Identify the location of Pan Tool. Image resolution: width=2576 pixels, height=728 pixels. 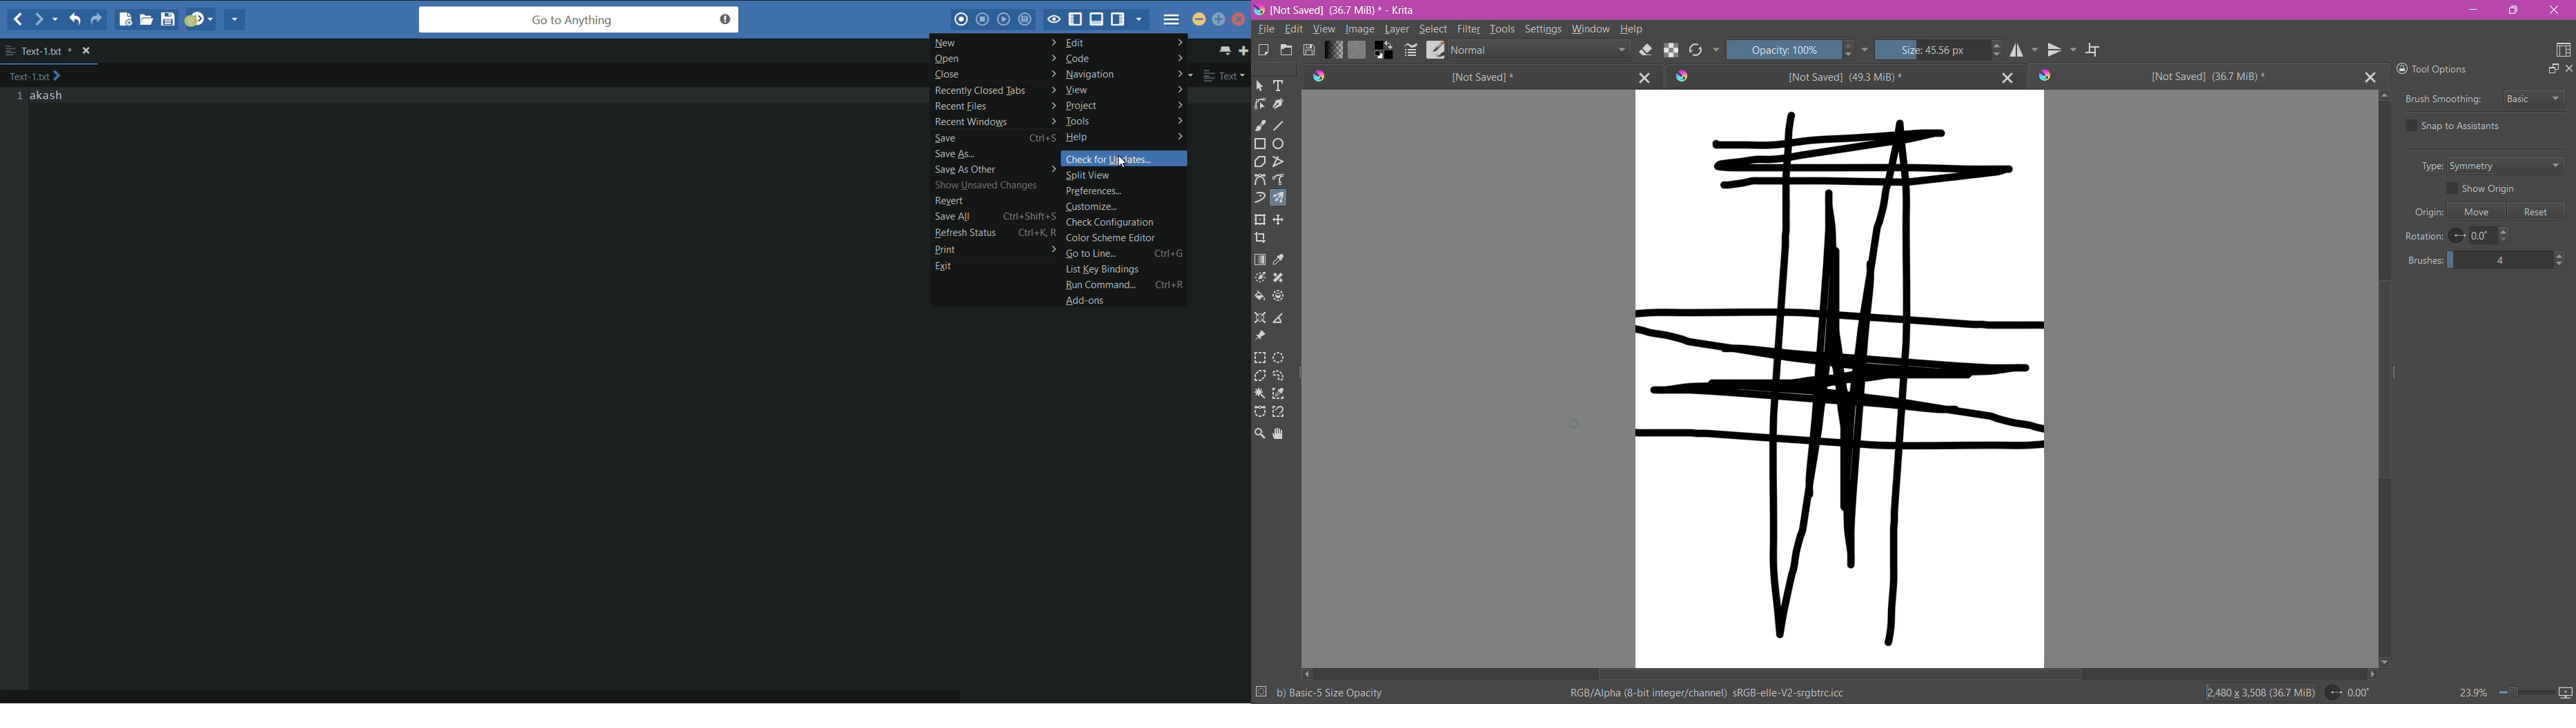
(1279, 434).